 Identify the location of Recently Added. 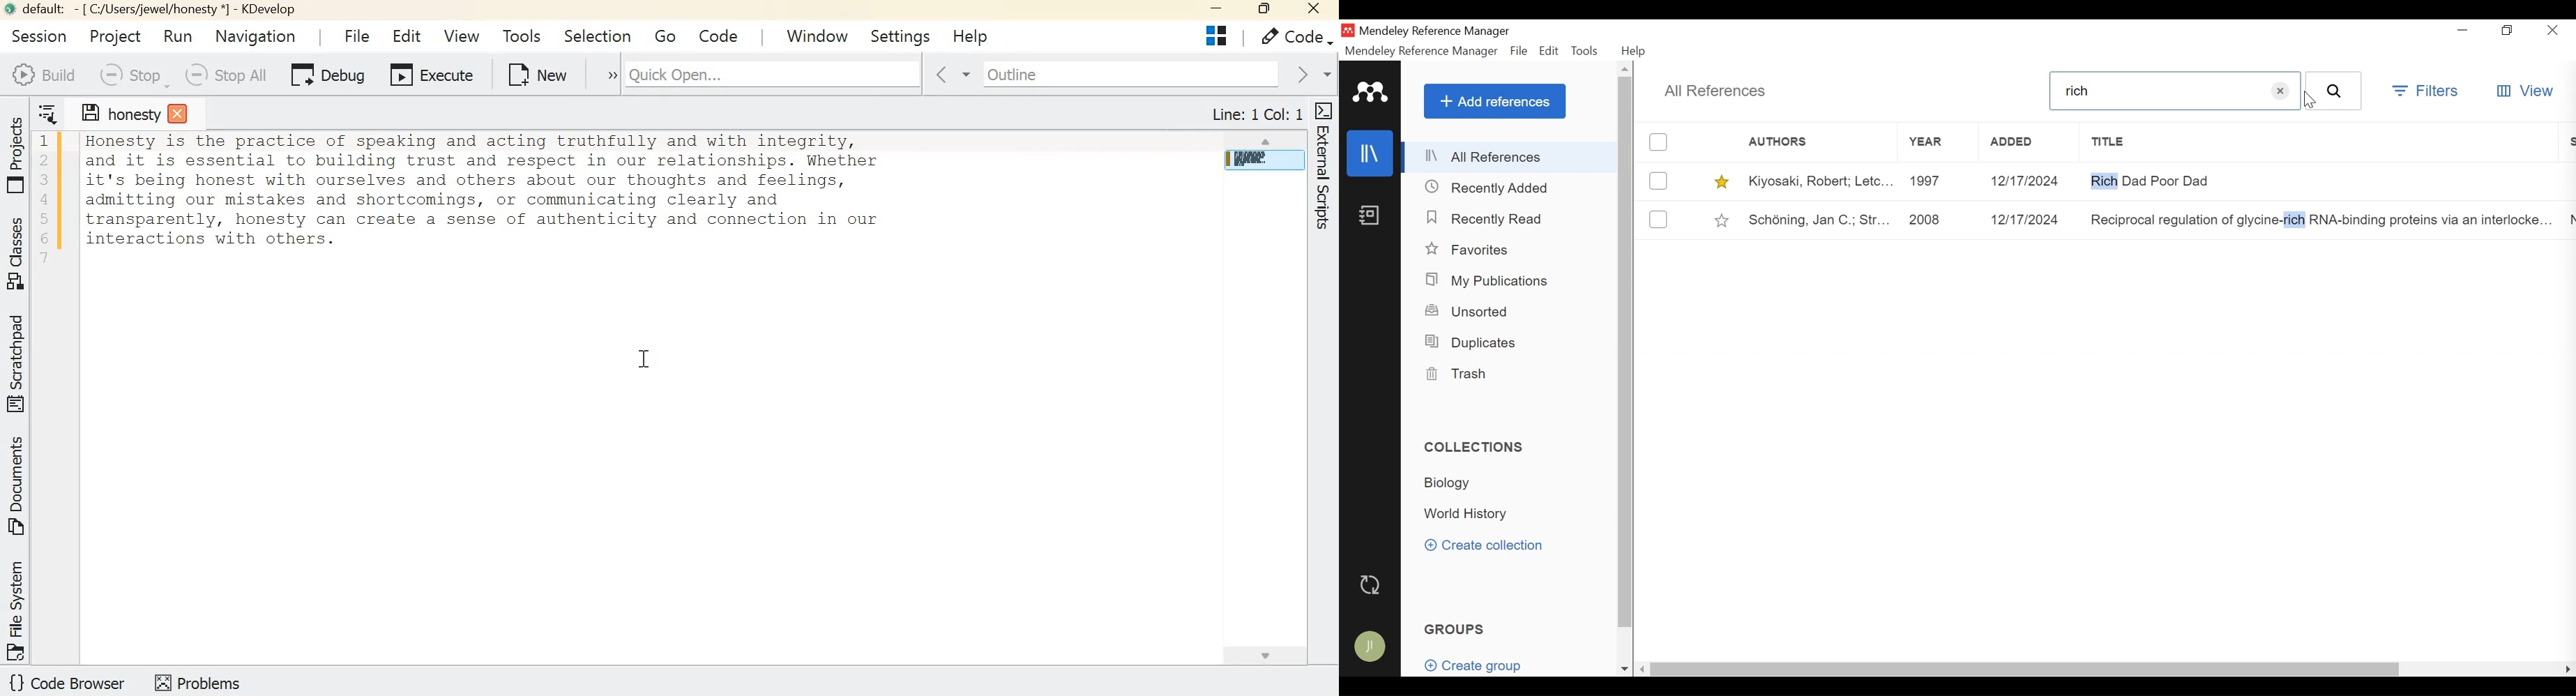
(1492, 188).